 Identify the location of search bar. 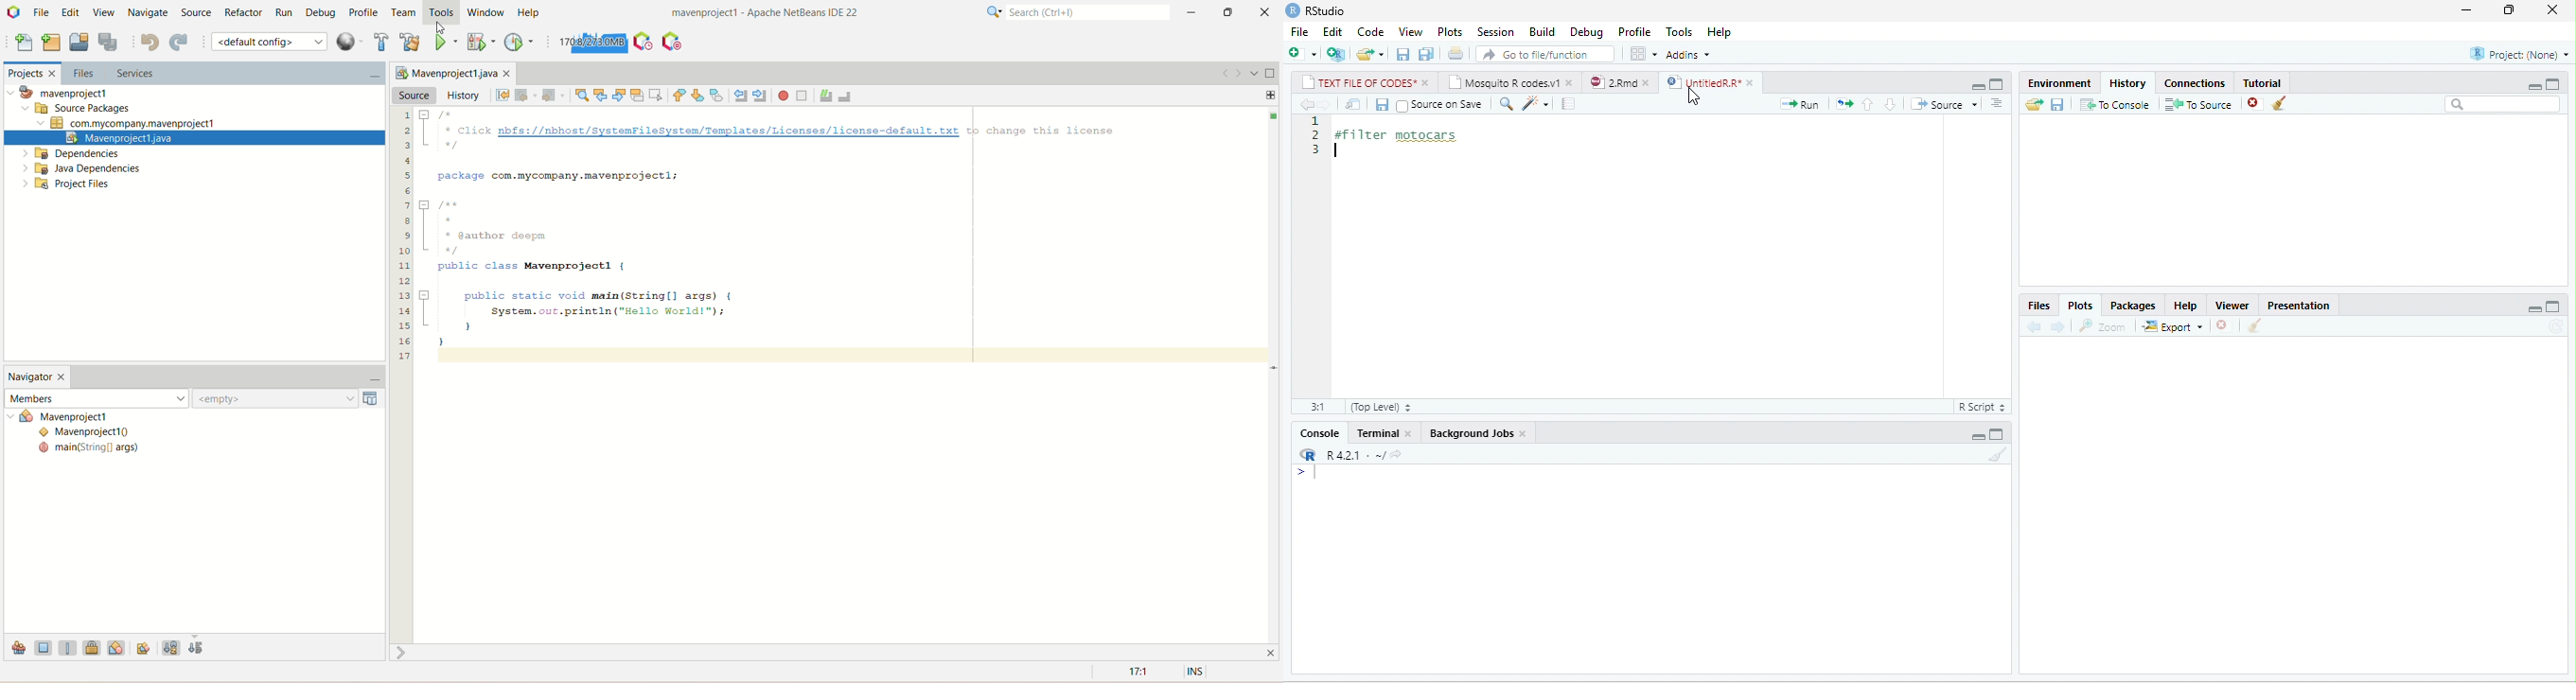
(2502, 104).